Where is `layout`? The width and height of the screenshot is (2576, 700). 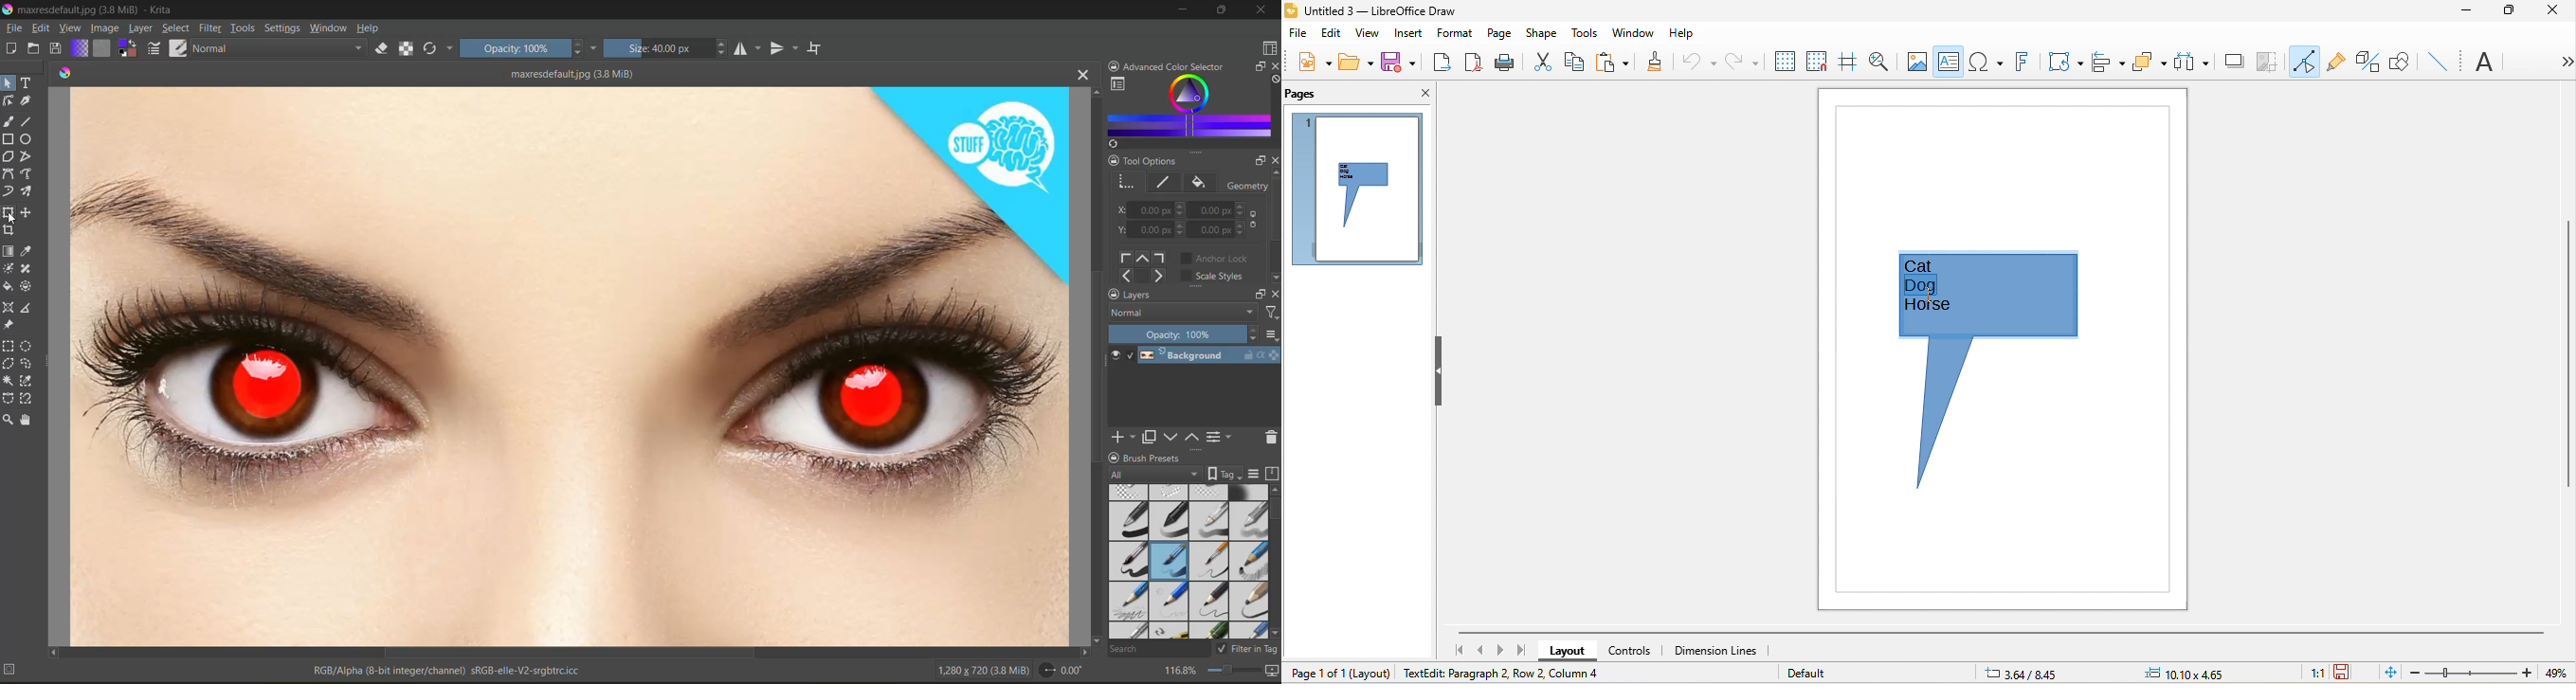 layout is located at coordinates (1569, 652).